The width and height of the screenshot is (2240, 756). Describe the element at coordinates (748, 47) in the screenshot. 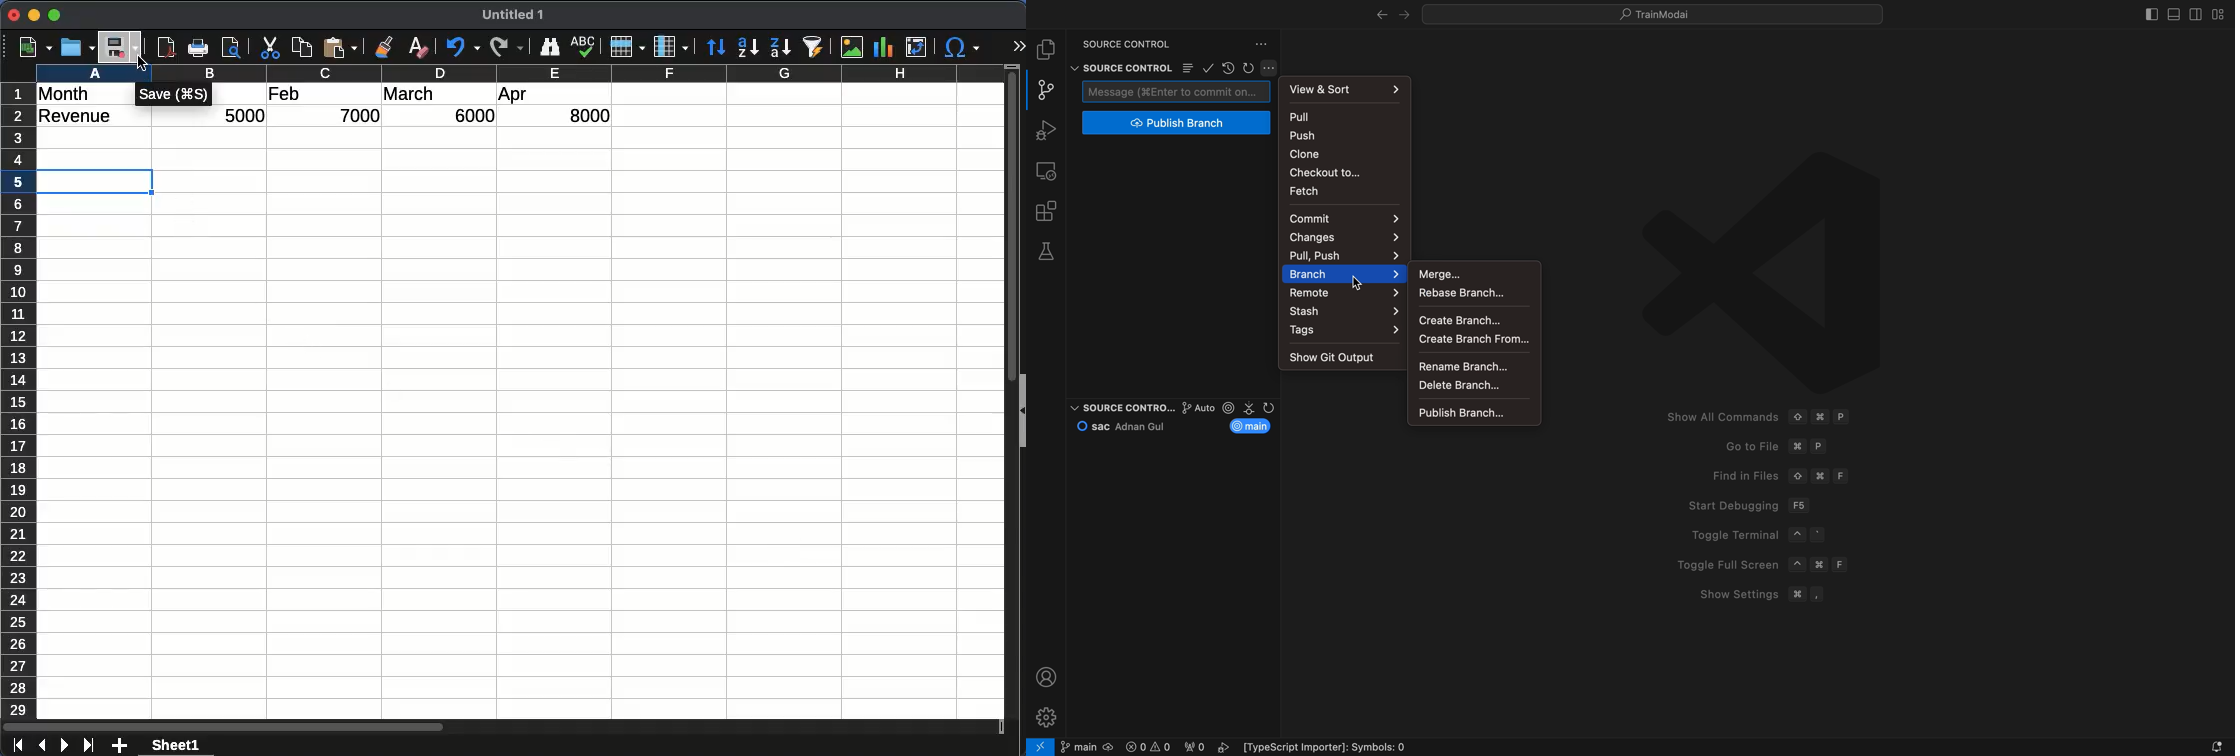

I see `ascending` at that location.